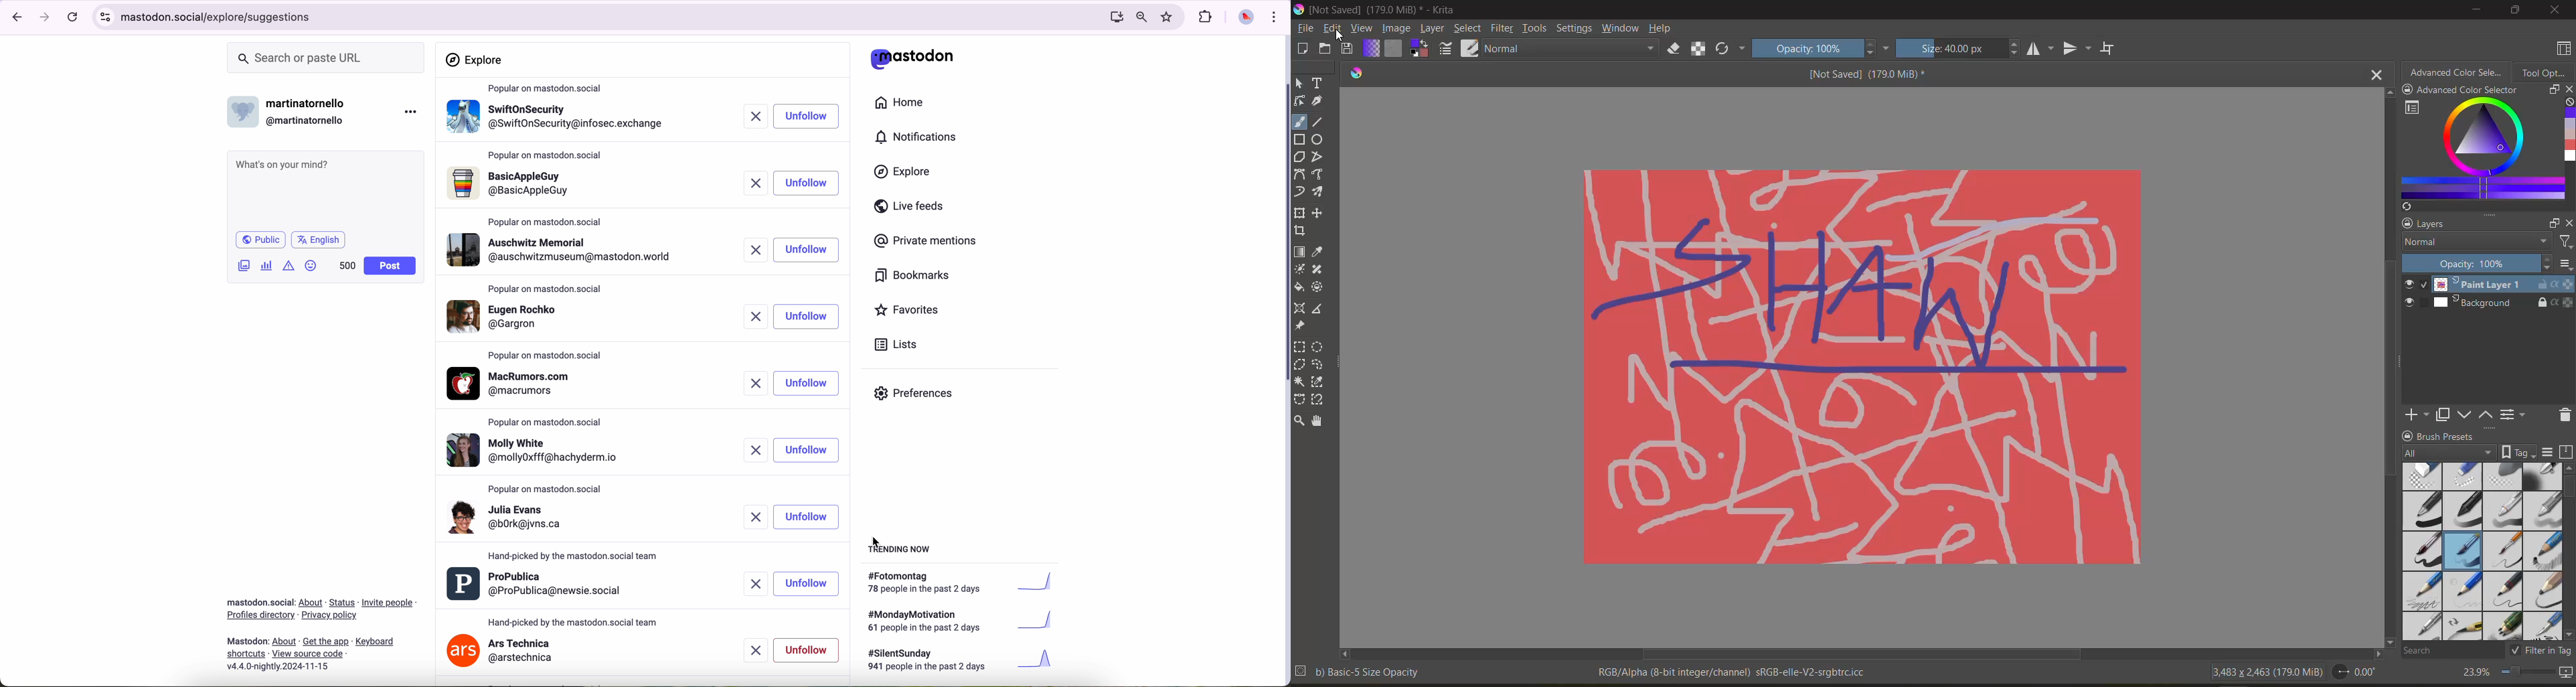 Image resolution: width=2576 pixels, height=700 pixels. Describe the element at coordinates (2563, 49) in the screenshot. I see `choose workspace` at that location.